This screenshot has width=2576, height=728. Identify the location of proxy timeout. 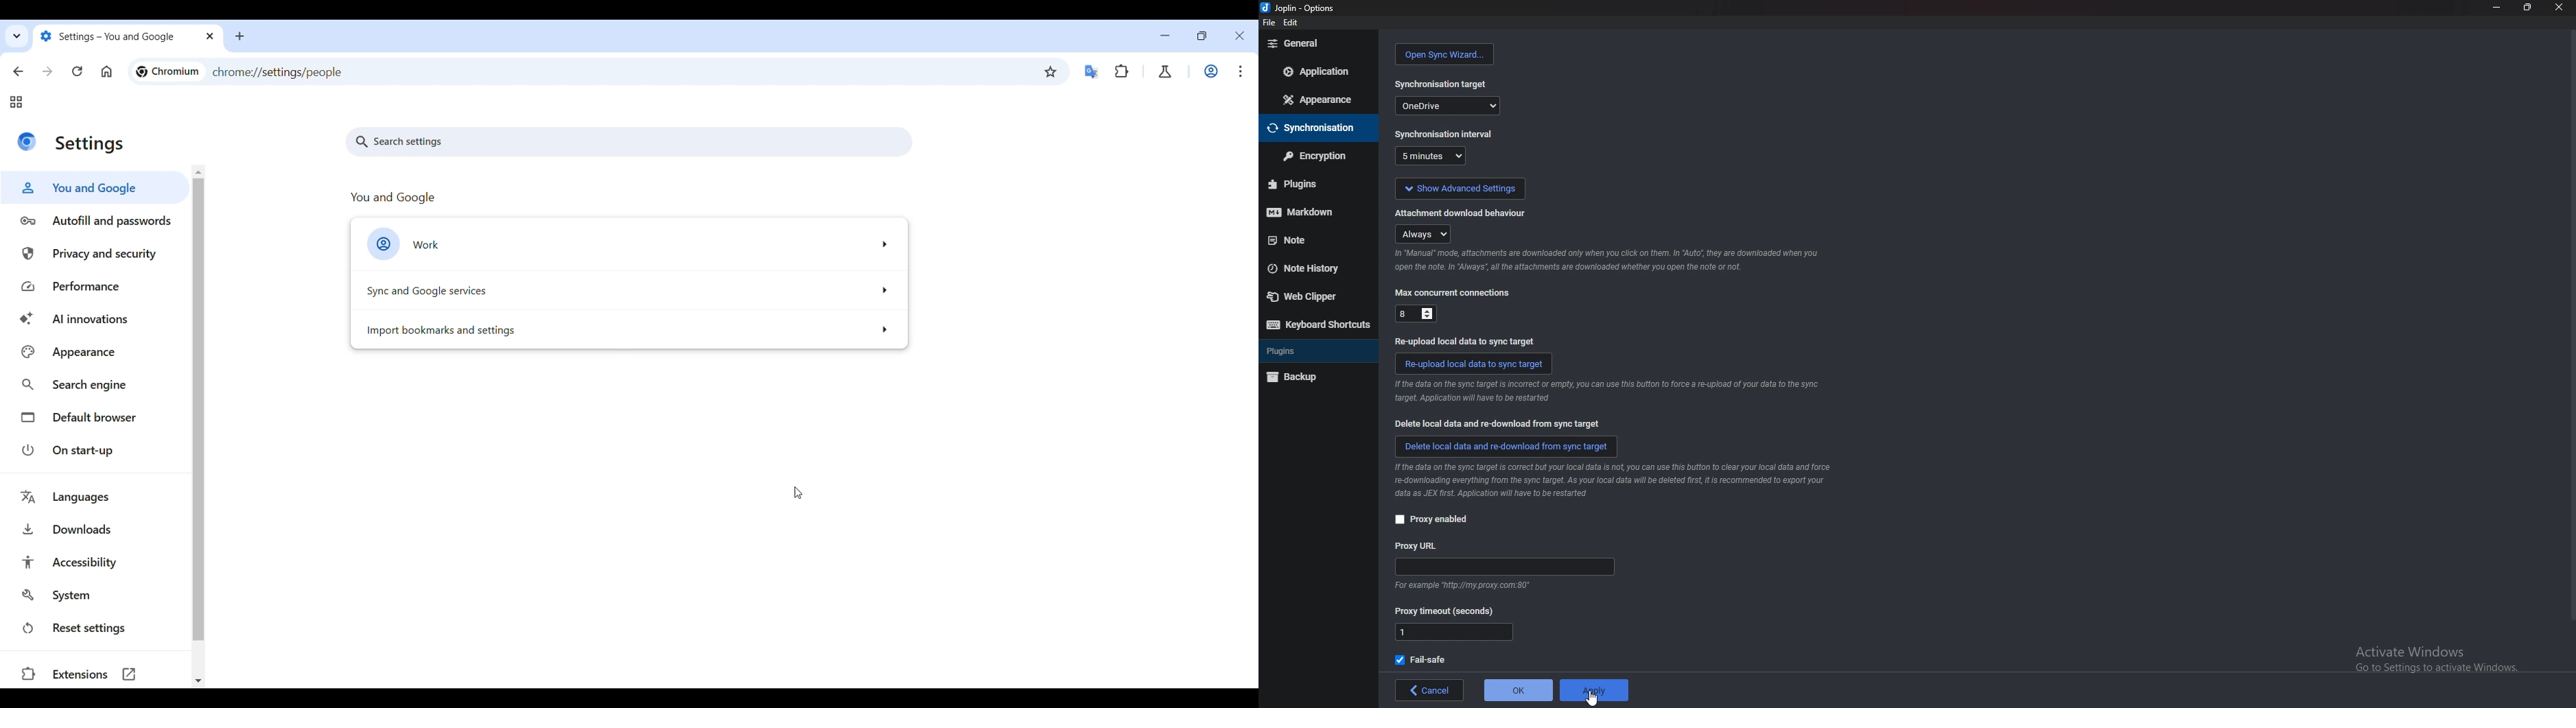
(1449, 610).